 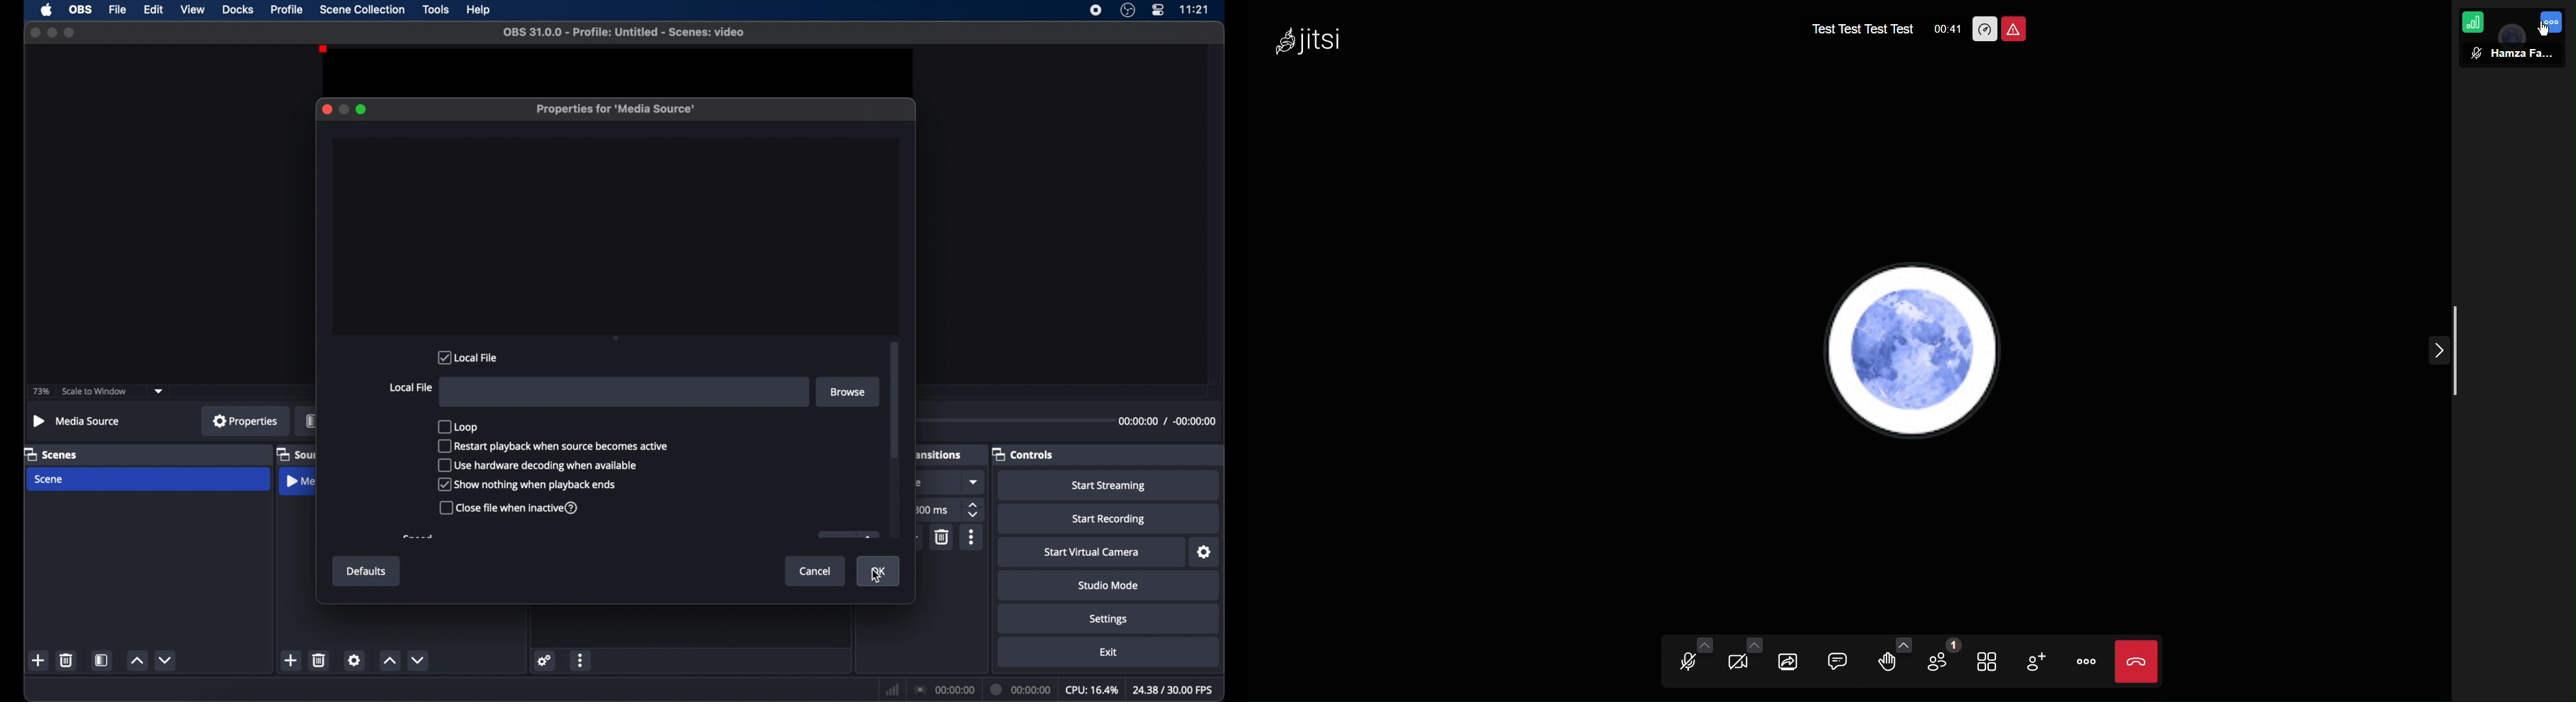 I want to click on cursor, so click(x=875, y=577).